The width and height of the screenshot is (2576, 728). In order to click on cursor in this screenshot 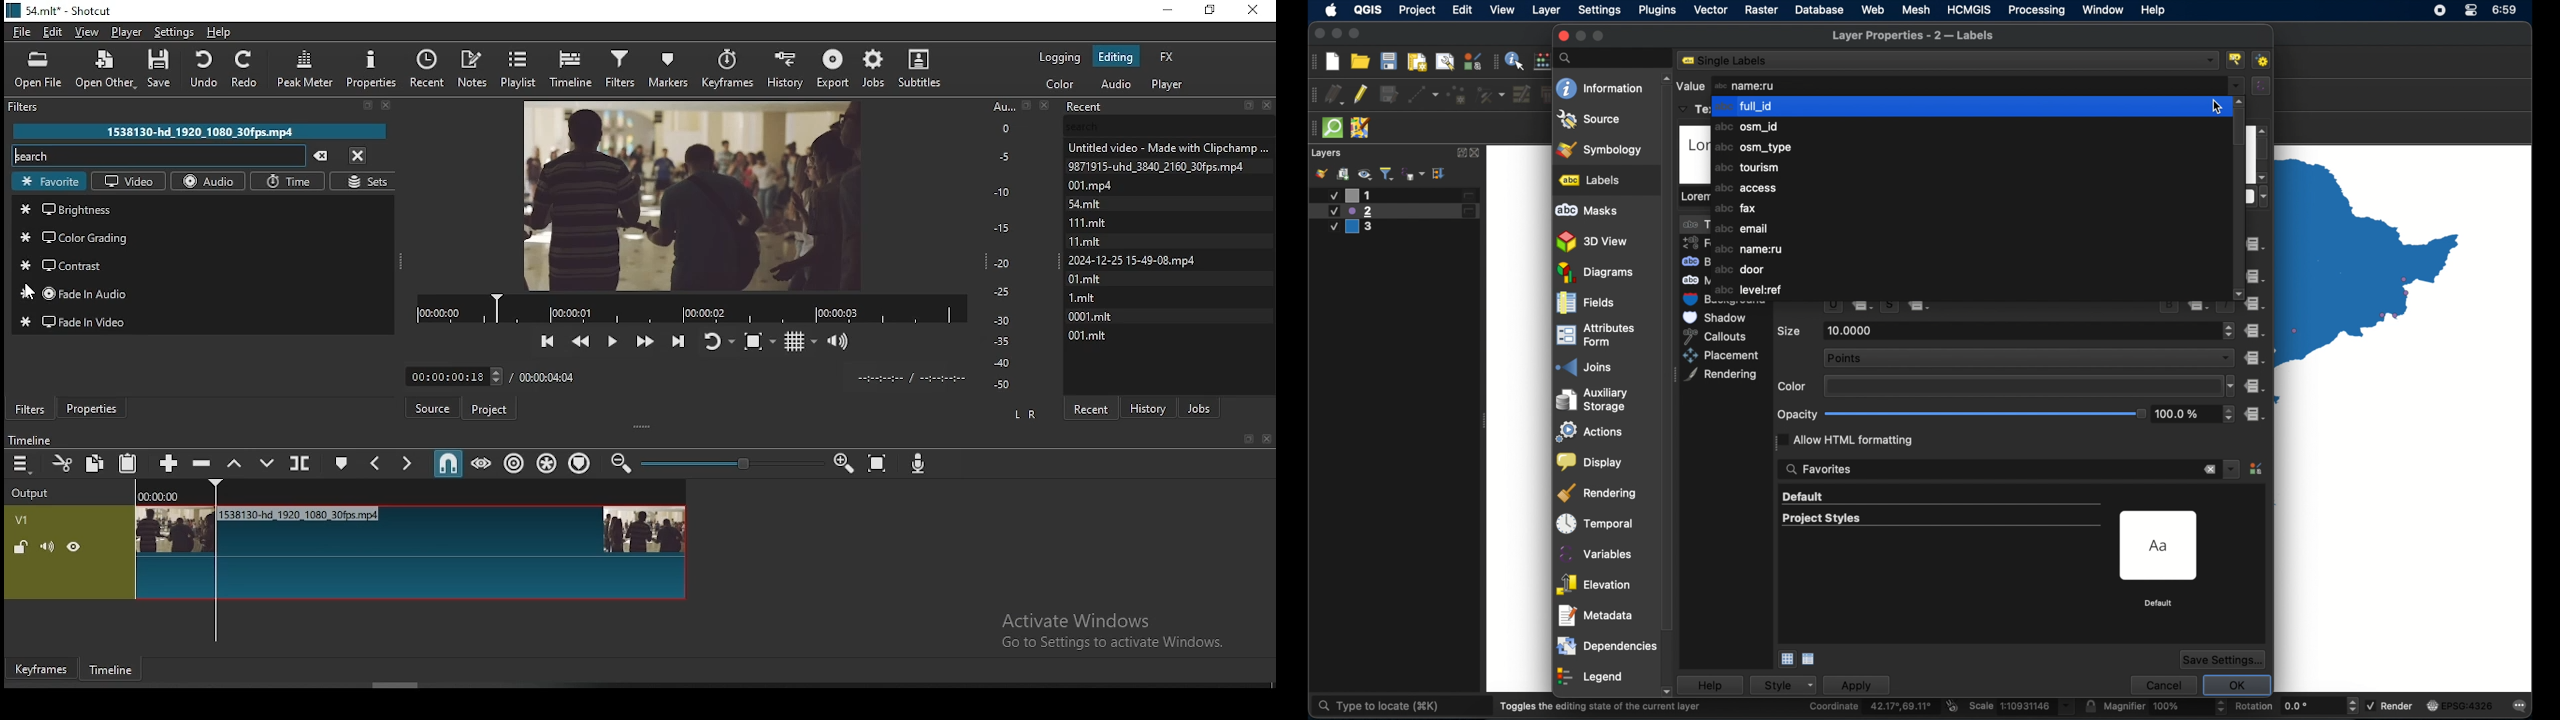, I will do `click(2211, 71)`.